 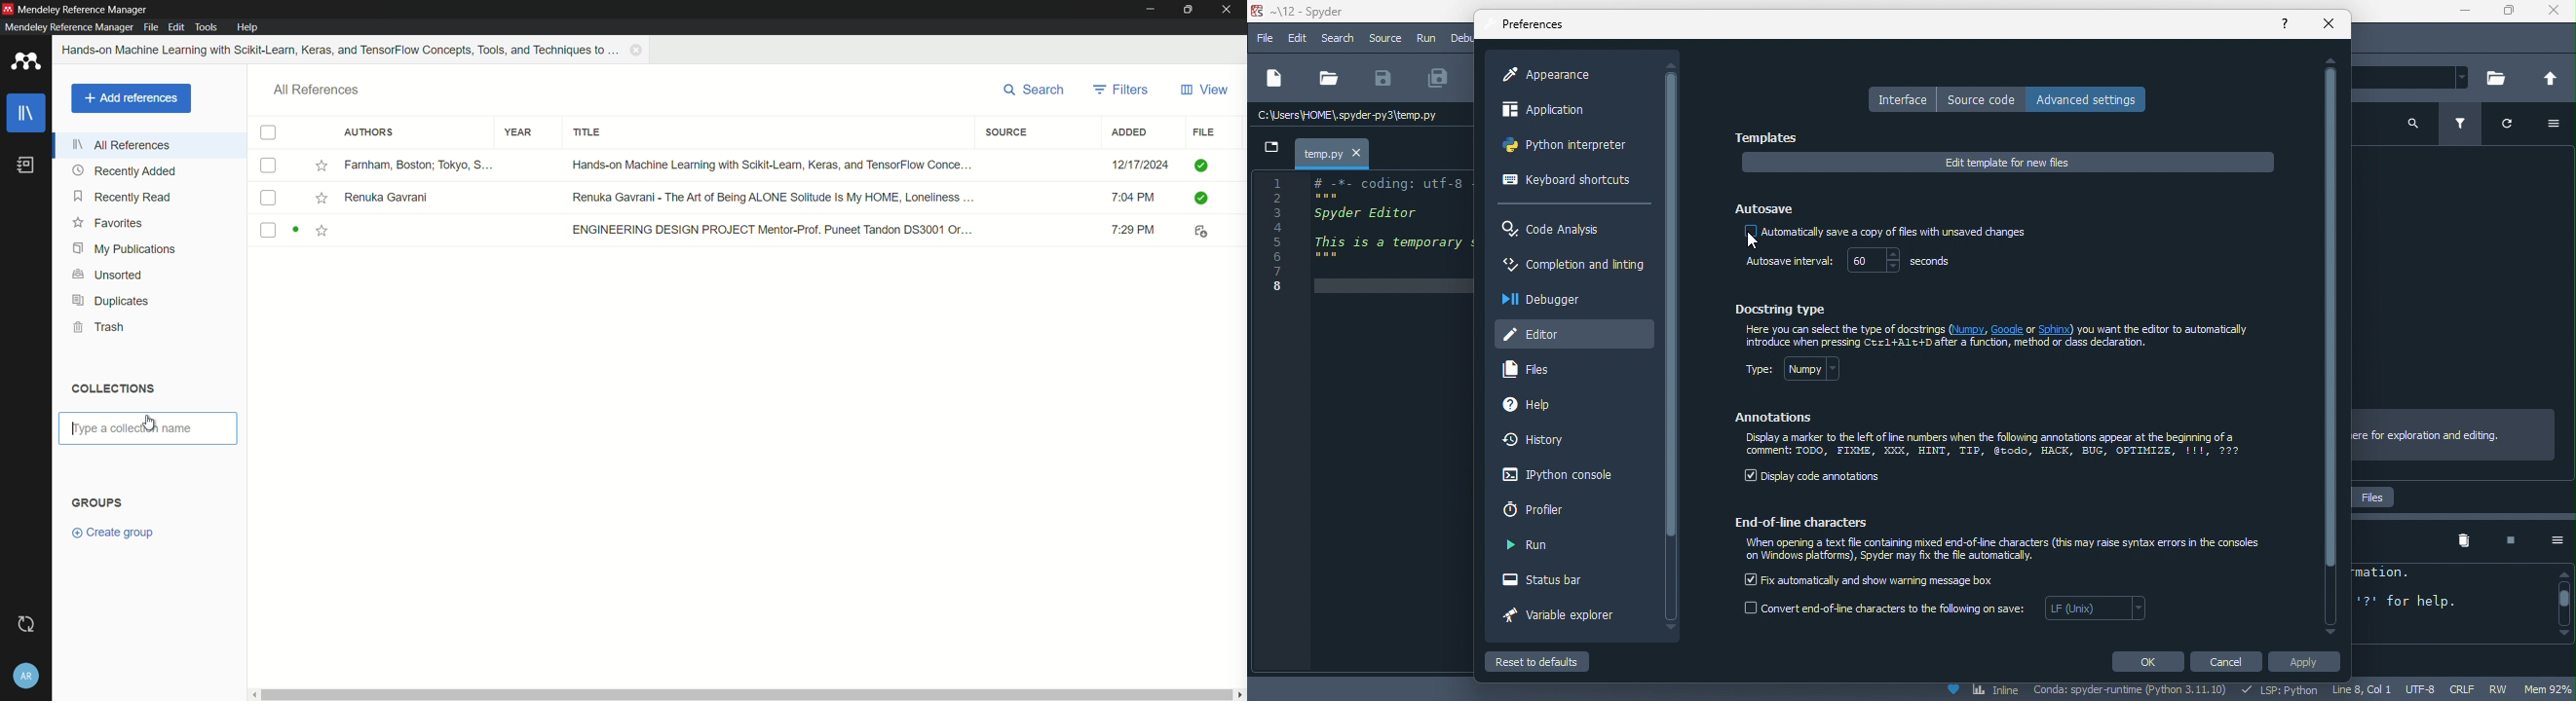 I want to click on add references, so click(x=131, y=99).